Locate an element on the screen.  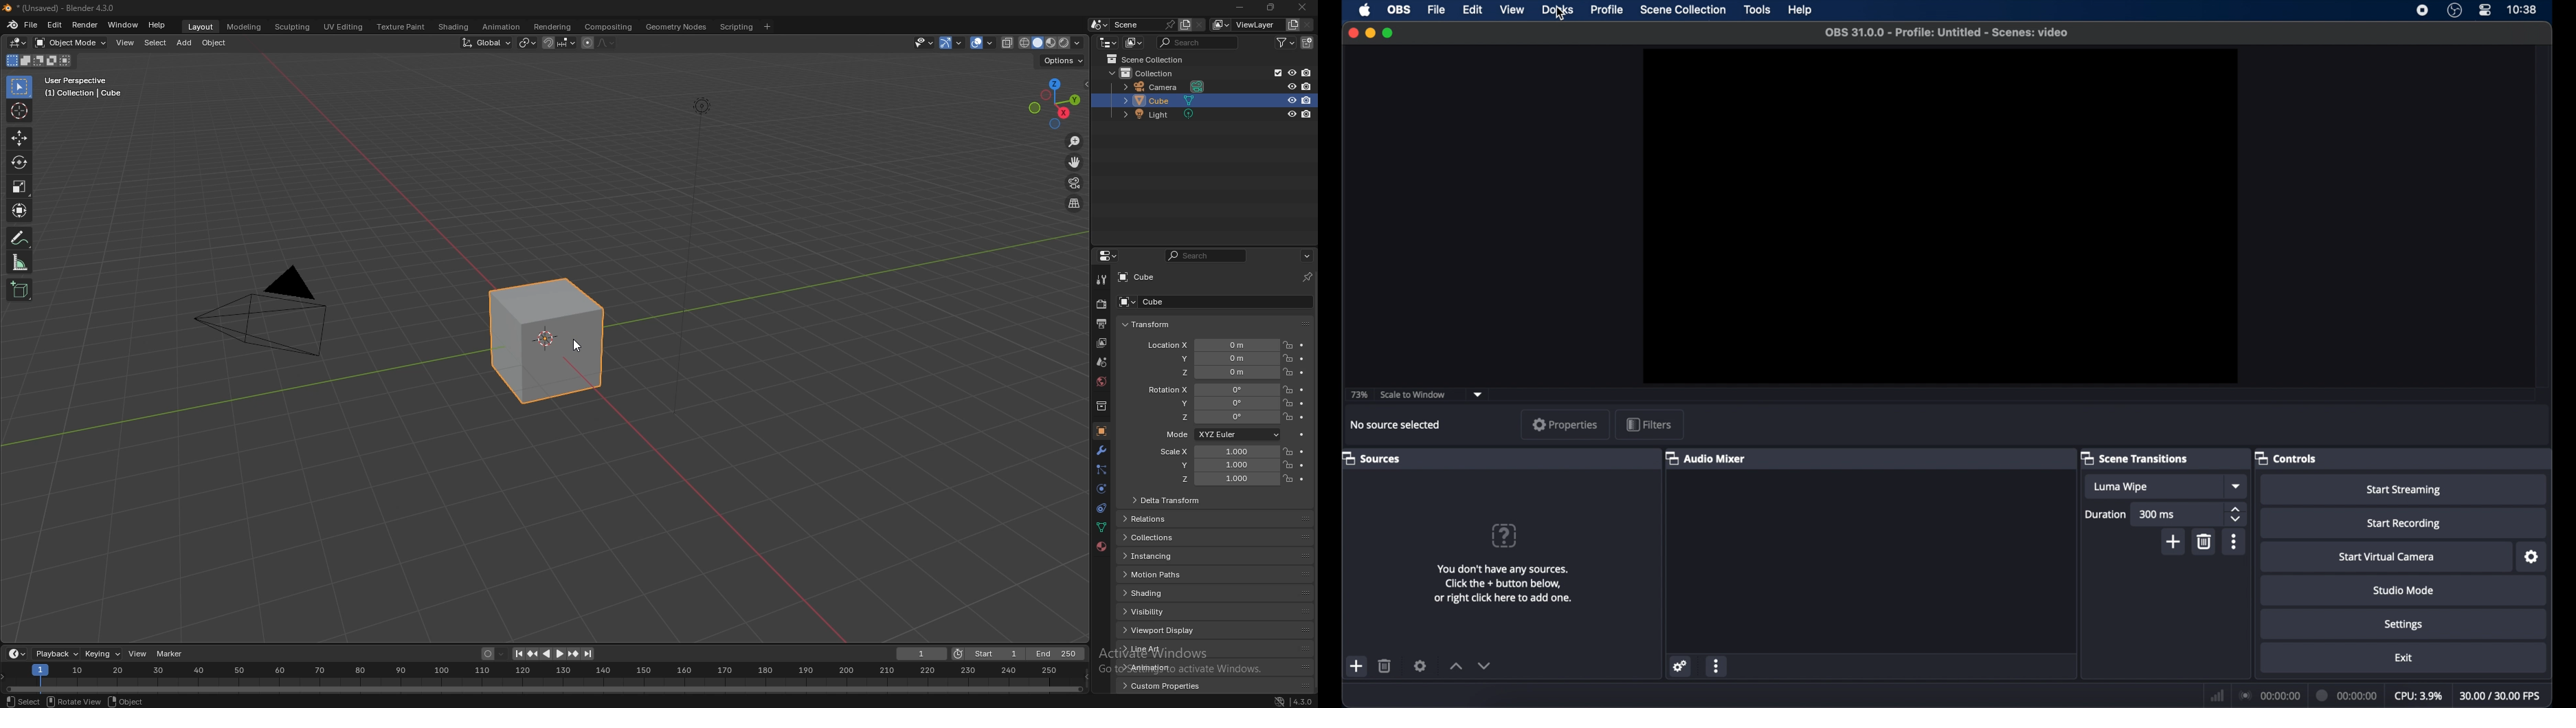
dropdown  is located at coordinates (1479, 393).